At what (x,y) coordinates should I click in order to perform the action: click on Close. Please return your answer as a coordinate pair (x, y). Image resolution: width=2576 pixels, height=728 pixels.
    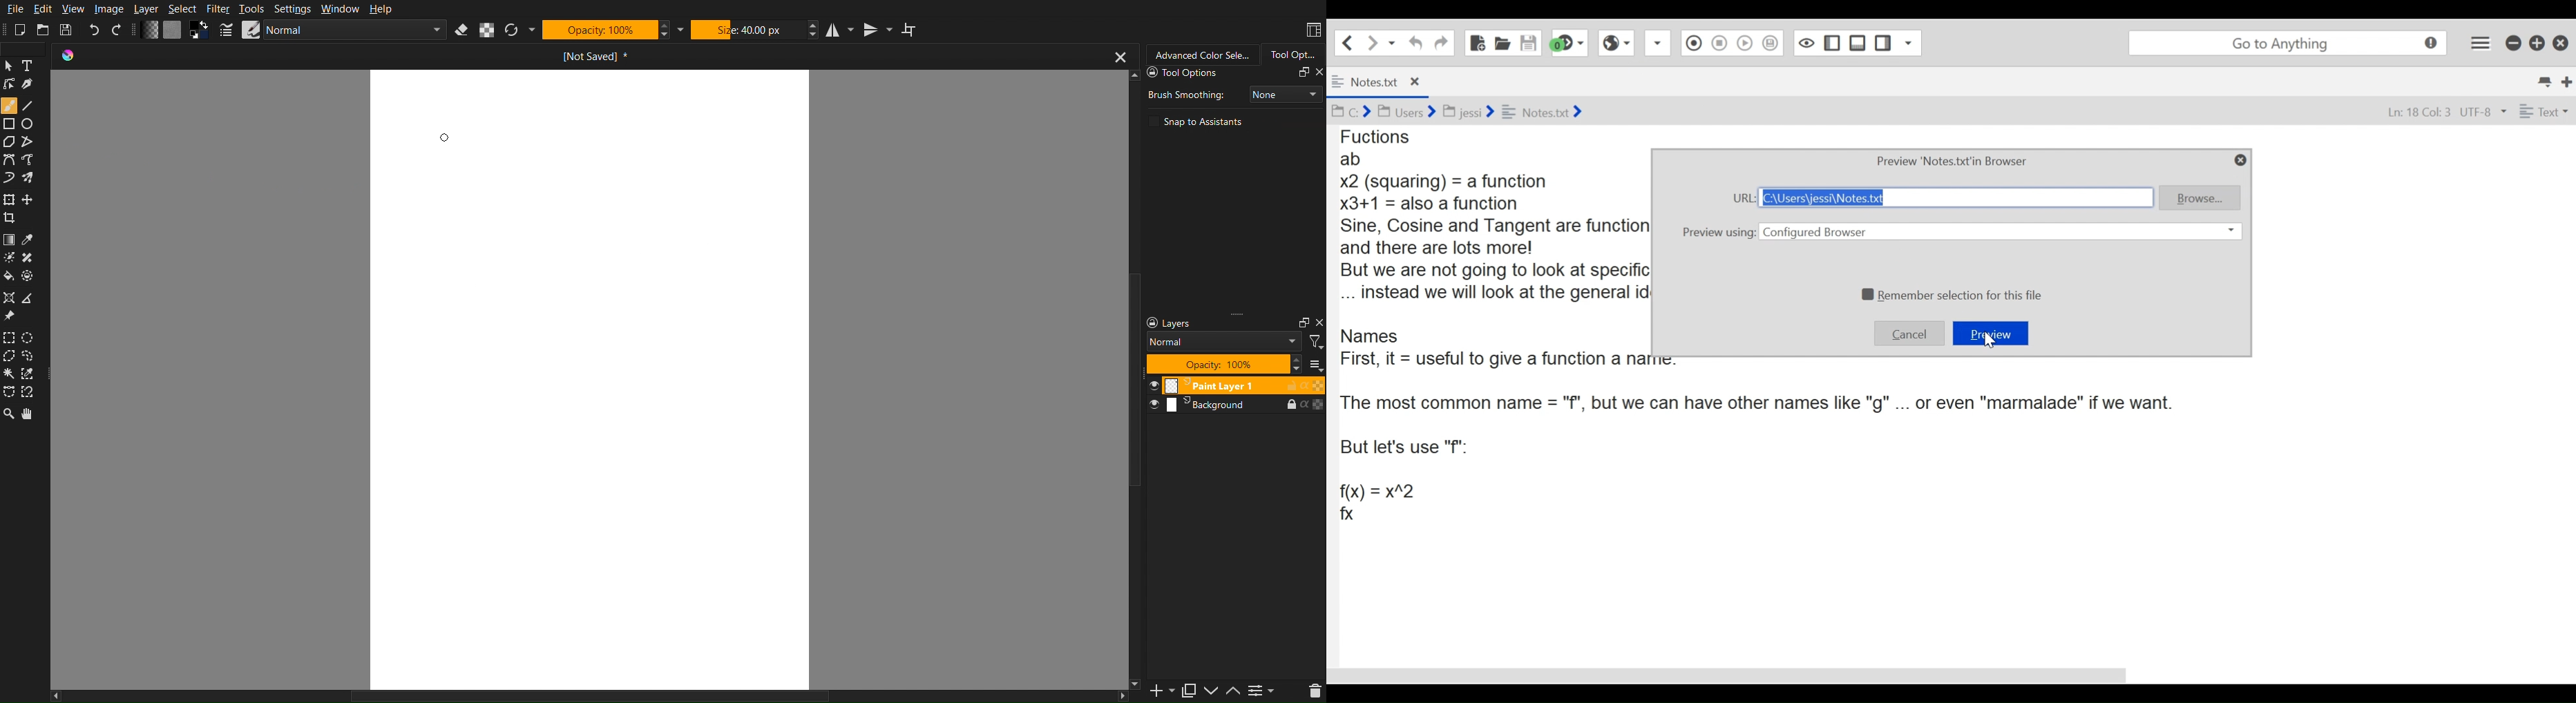
    Looking at the image, I should click on (1318, 322).